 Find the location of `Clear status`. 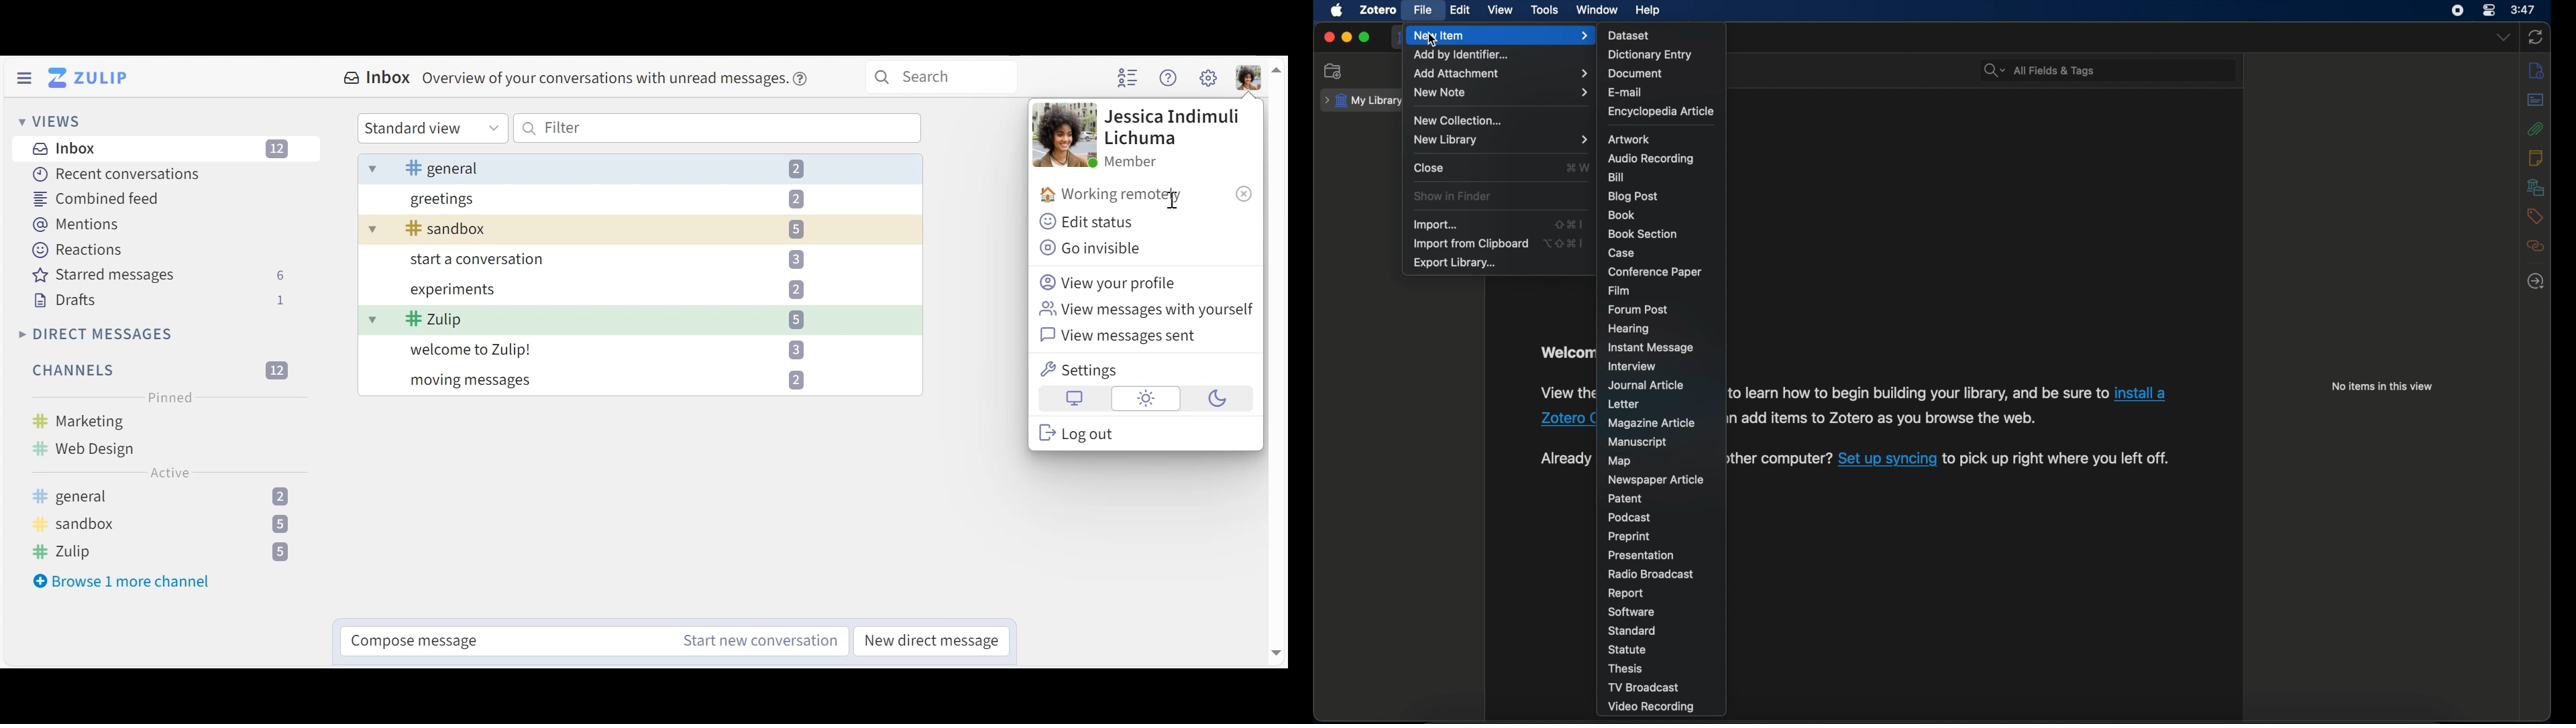

Clear status is located at coordinates (1245, 194).